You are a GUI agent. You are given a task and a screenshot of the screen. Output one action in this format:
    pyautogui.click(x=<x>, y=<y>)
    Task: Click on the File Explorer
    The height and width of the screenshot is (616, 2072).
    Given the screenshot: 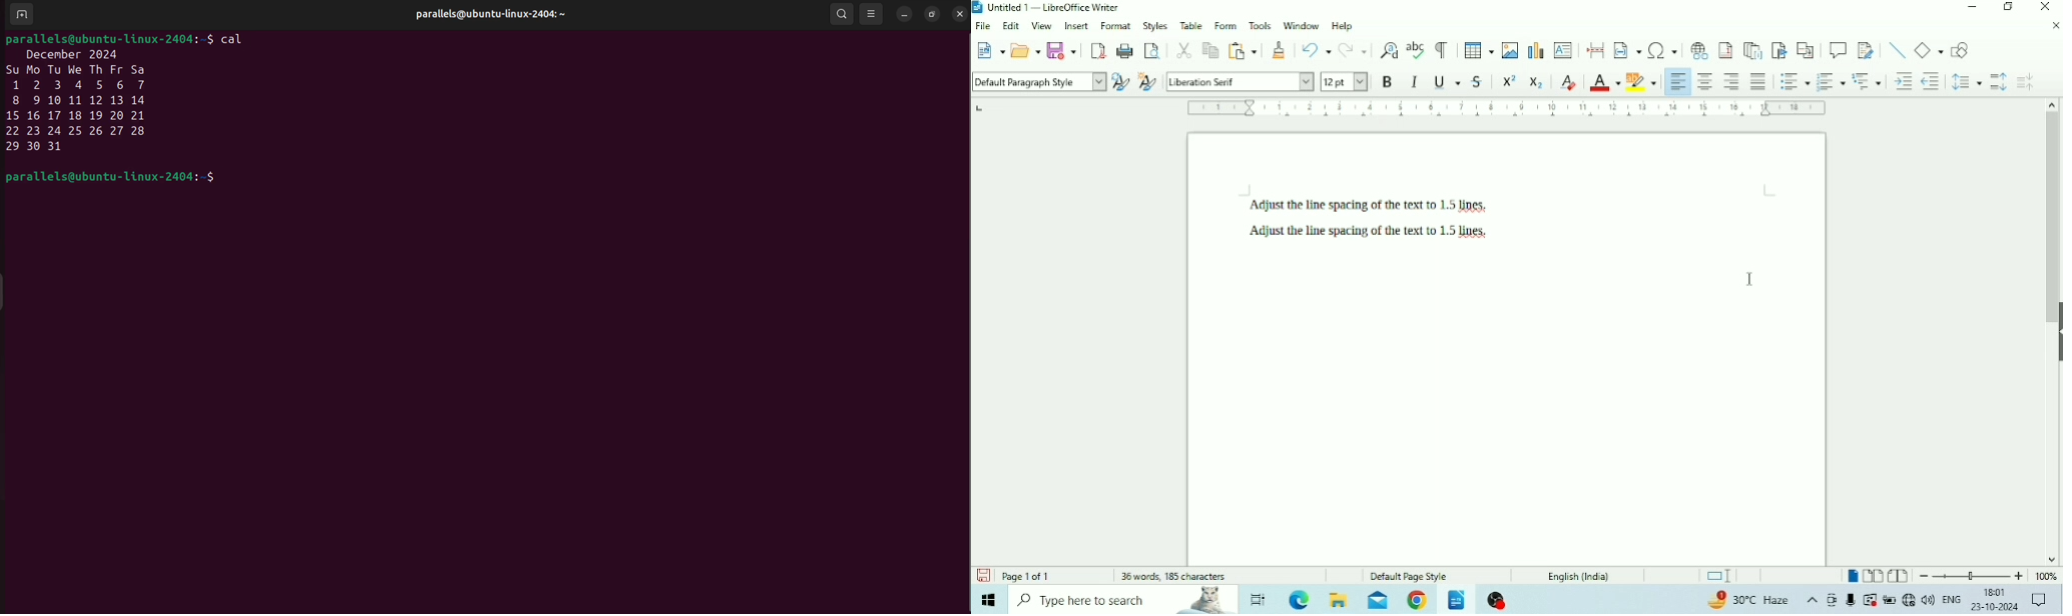 What is the action you would take?
    pyautogui.click(x=1338, y=599)
    